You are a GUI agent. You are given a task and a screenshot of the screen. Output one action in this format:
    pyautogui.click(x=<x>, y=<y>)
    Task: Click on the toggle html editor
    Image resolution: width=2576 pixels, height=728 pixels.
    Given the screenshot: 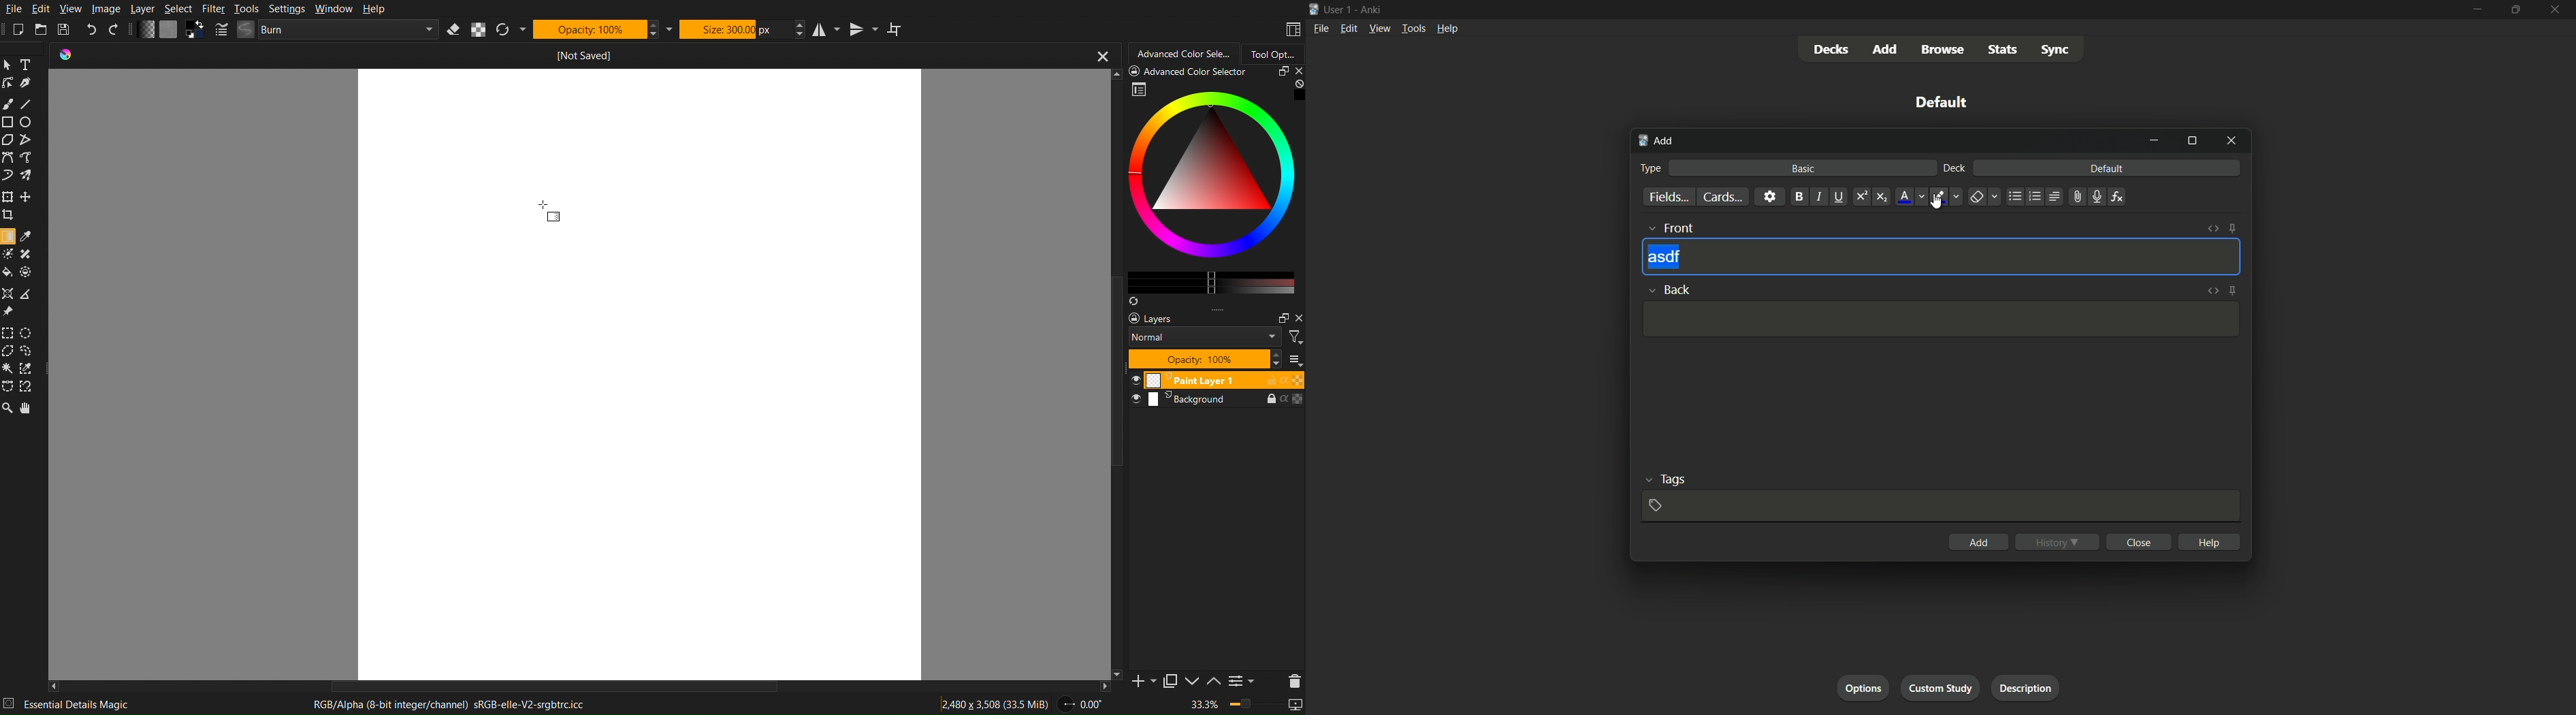 What is the action you would take?
    pyautogui.click(x=2214, y=228)
    